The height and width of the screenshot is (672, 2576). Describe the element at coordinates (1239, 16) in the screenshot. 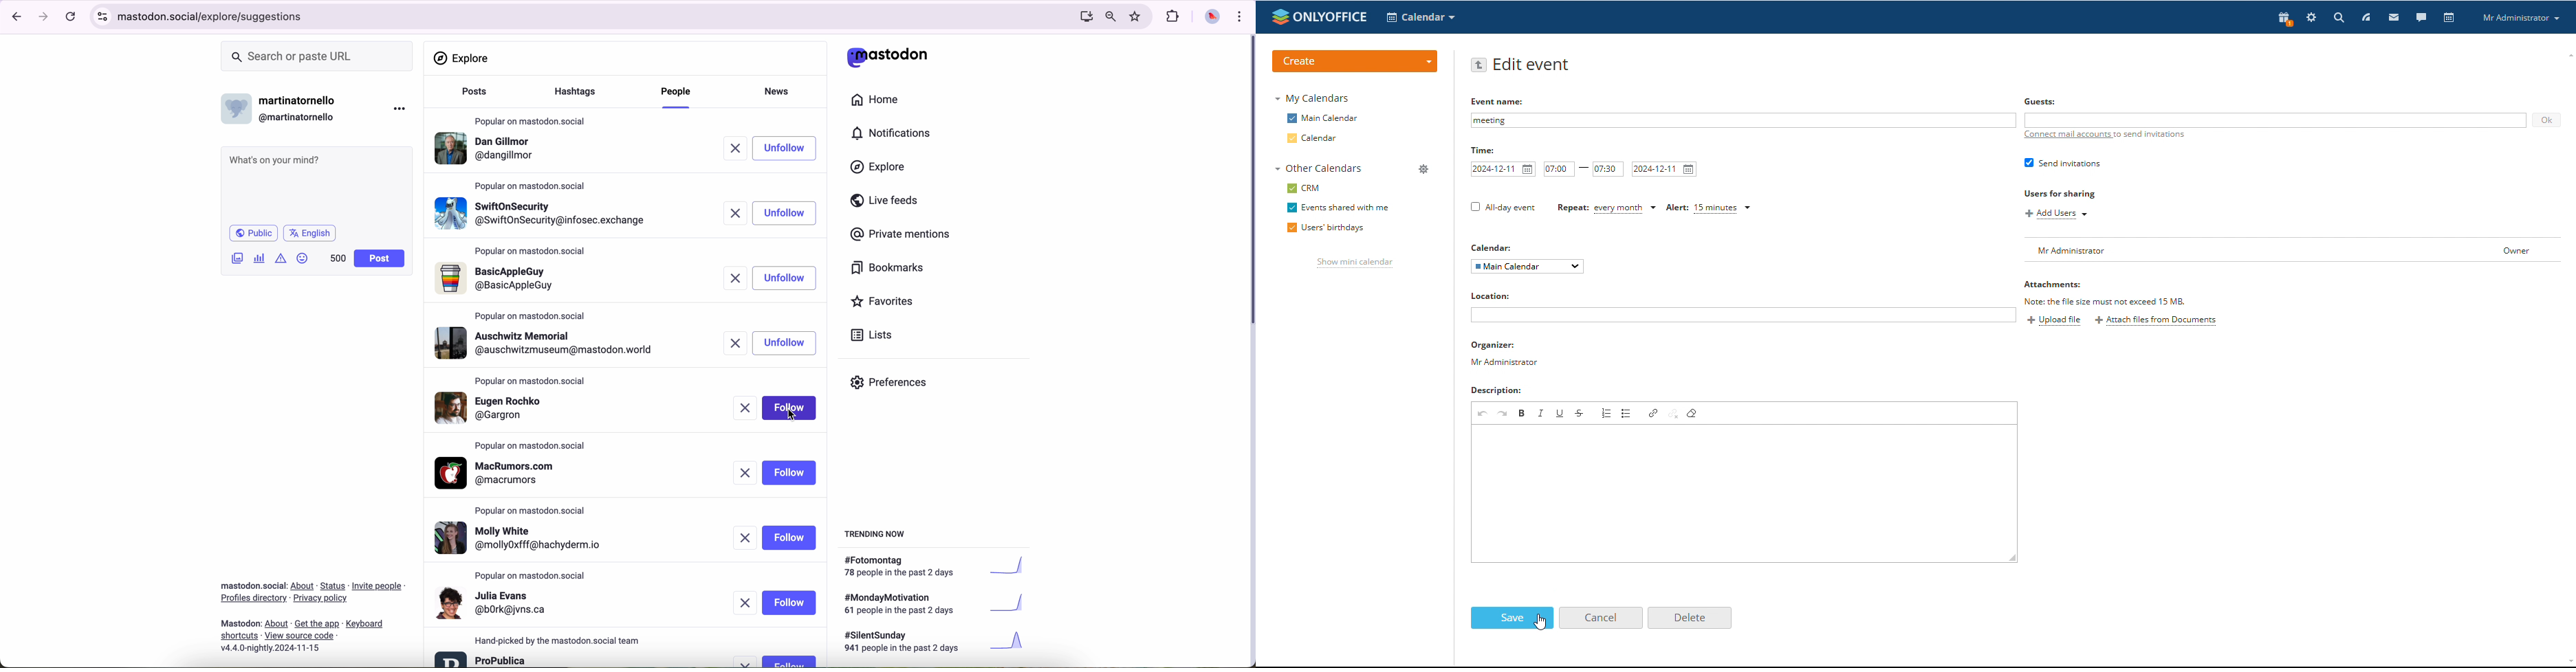

I see `customize and control Google Chrome` at that location.